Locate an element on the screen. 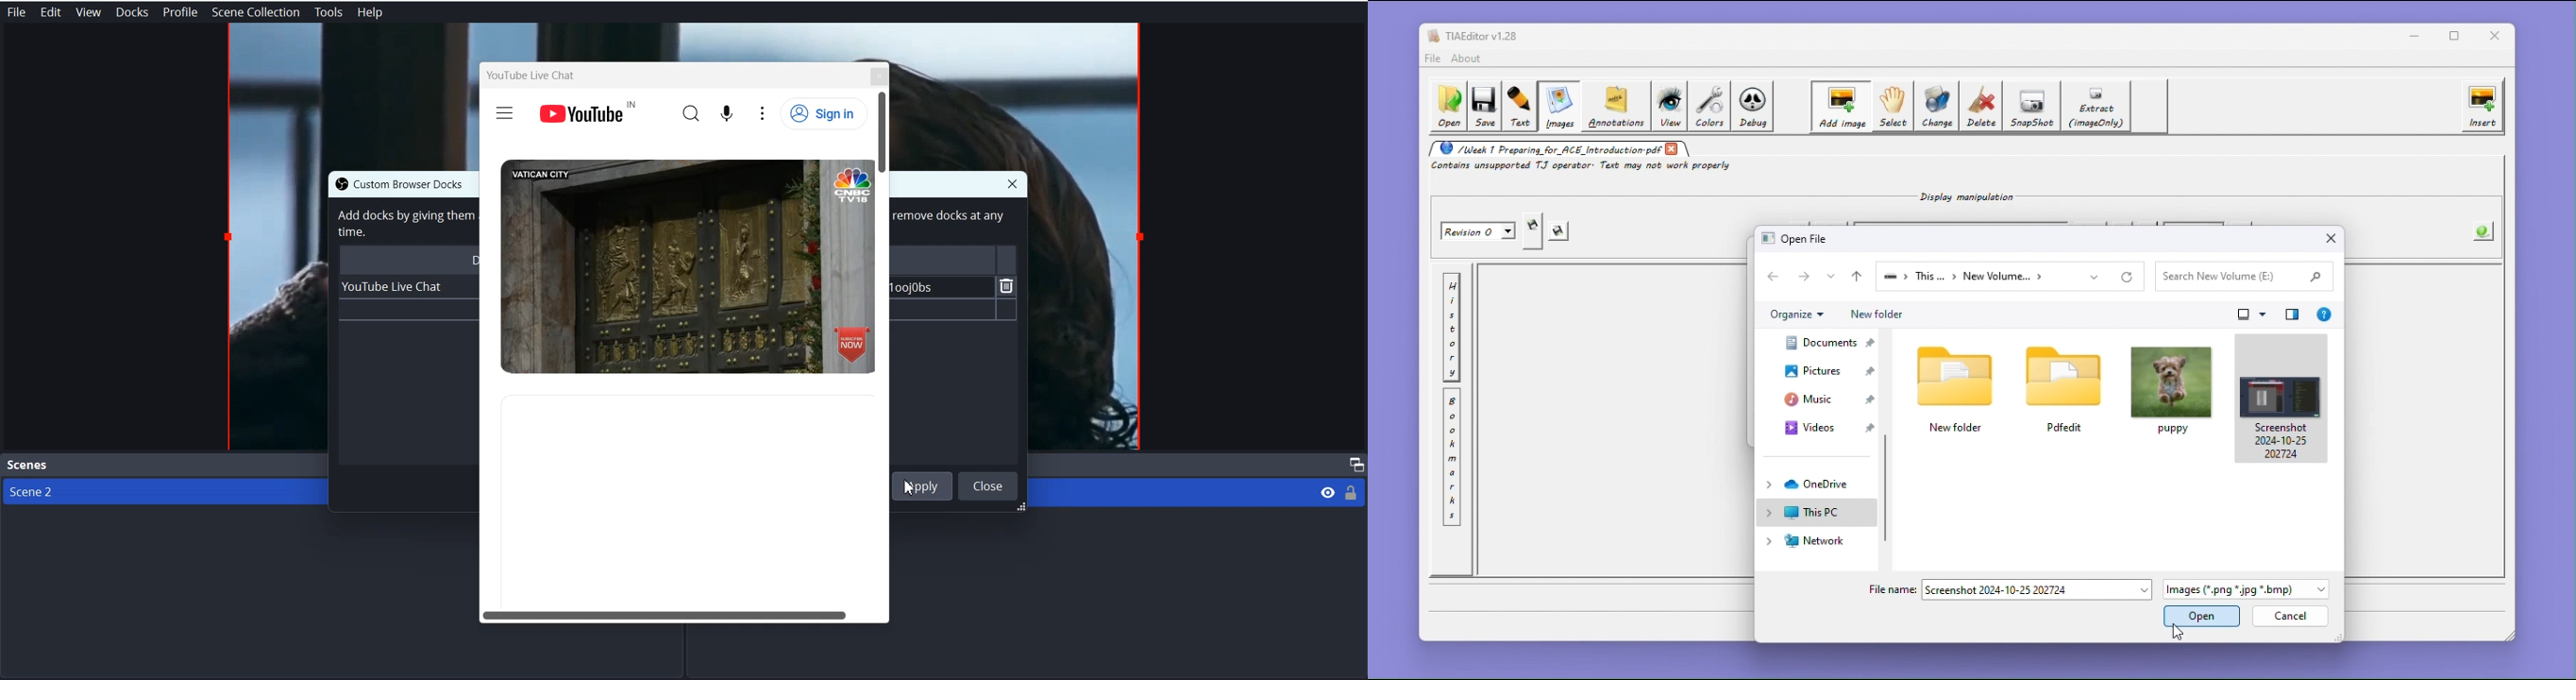  File Preview window is located at coordinates (351, 96).